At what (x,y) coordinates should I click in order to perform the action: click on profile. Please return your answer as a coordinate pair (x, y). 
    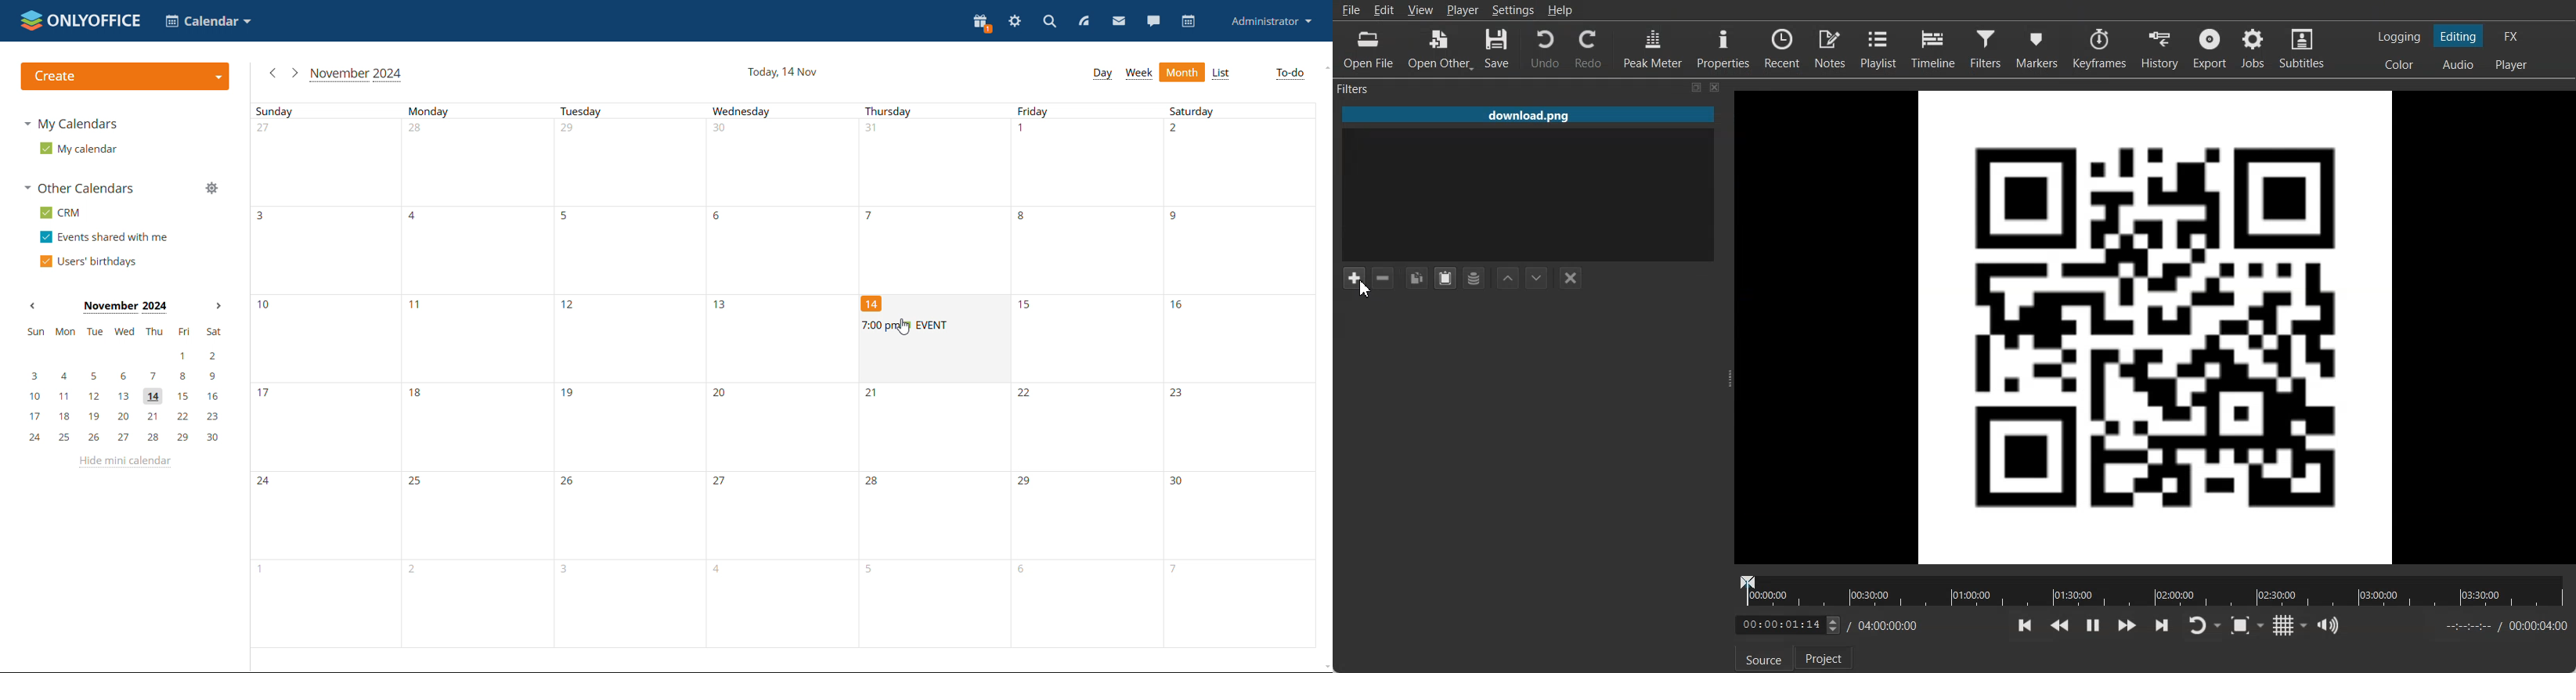
    Looking at the image, I should click on (1269, 22).